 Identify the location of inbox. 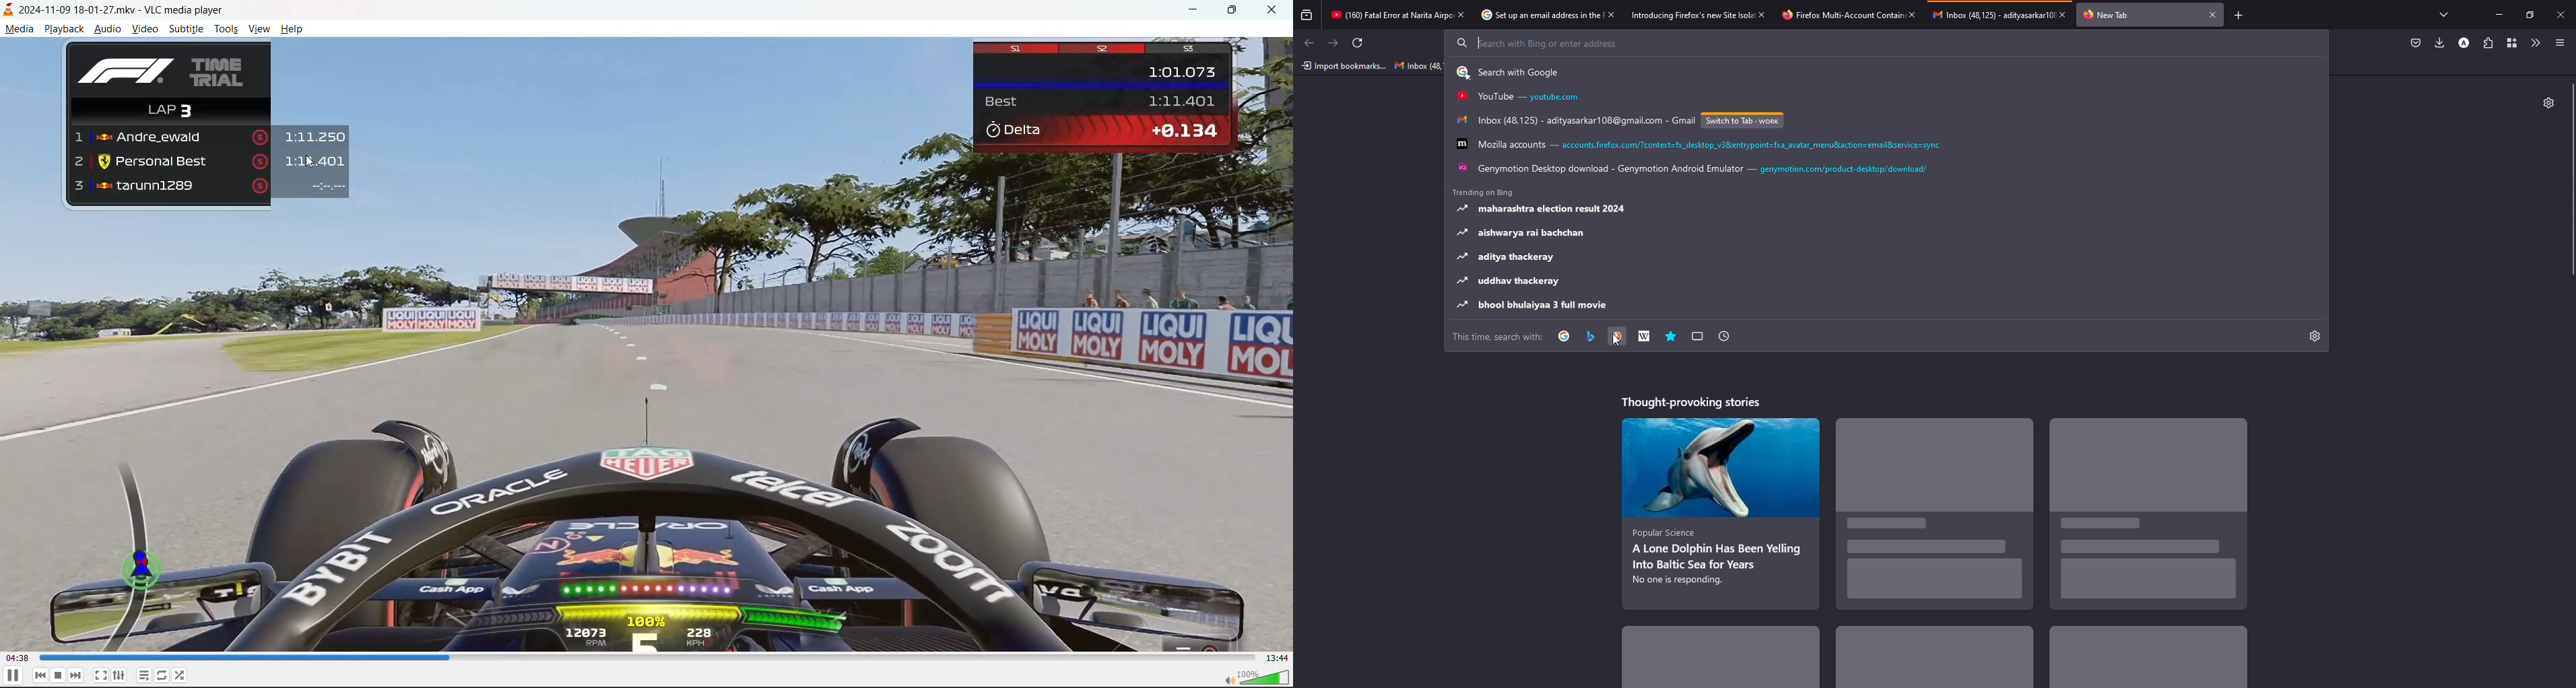
(1419, 65).